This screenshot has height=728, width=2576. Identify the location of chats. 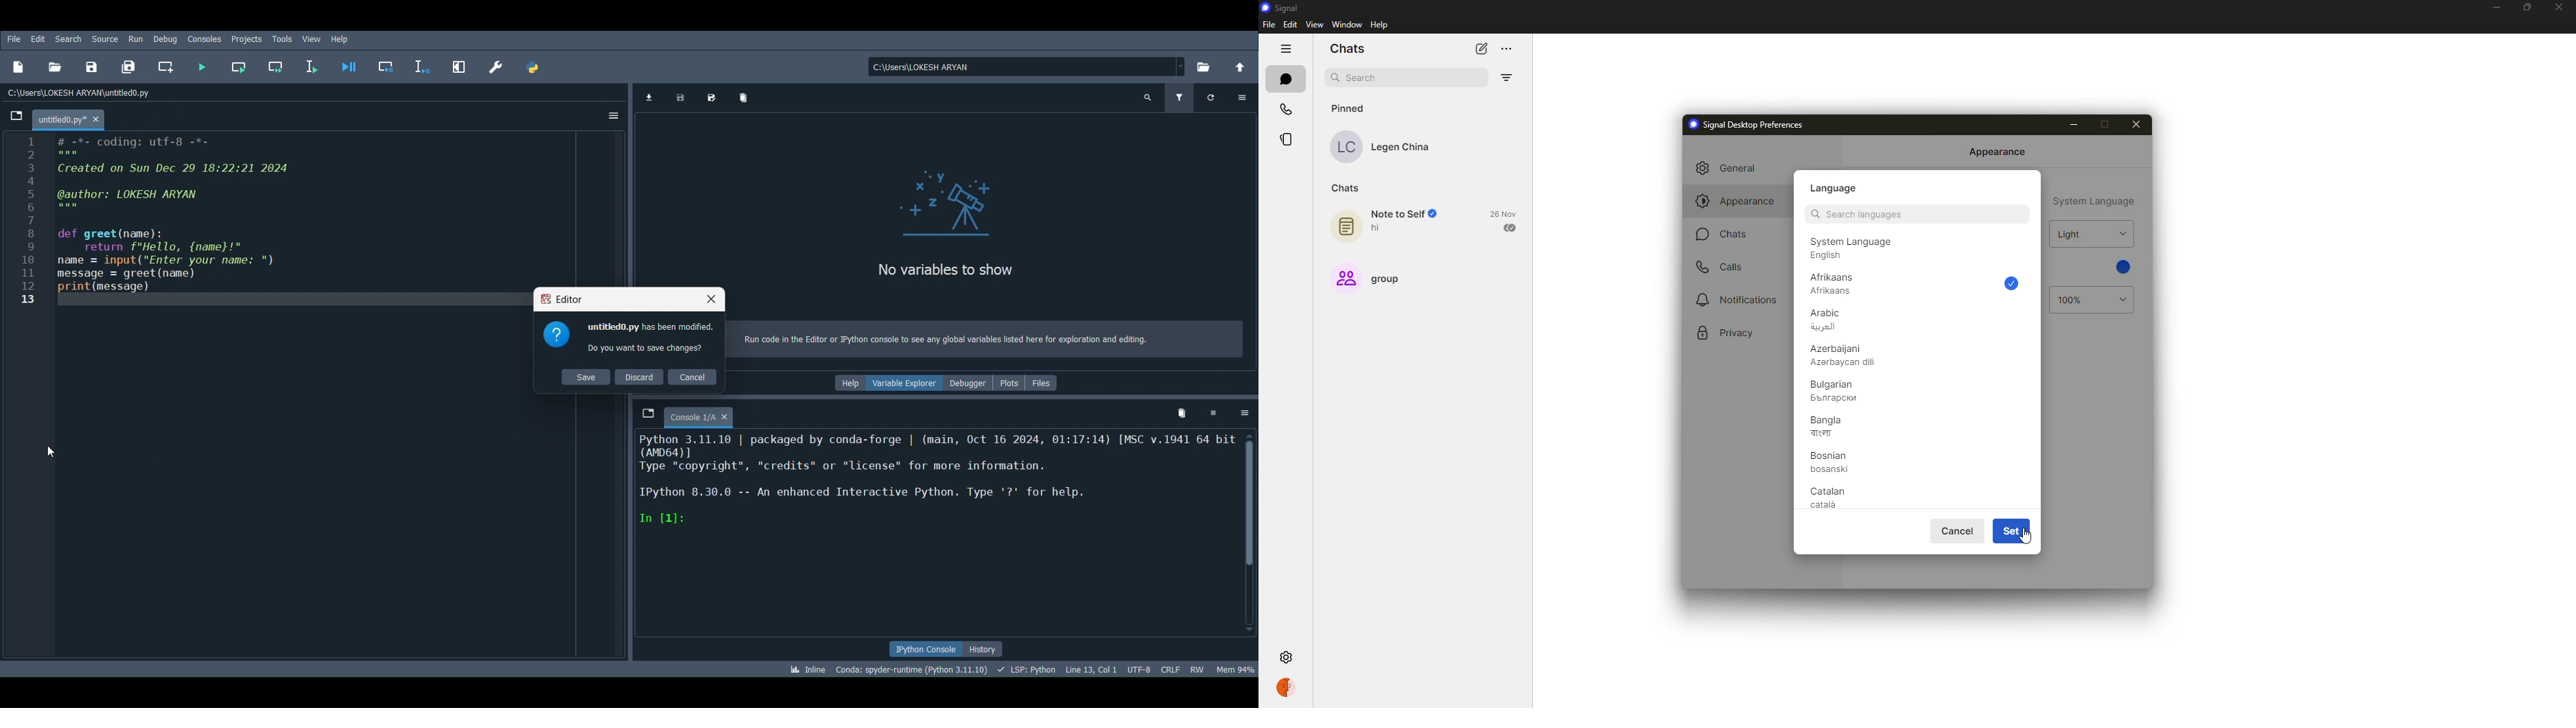
(1350, 49).